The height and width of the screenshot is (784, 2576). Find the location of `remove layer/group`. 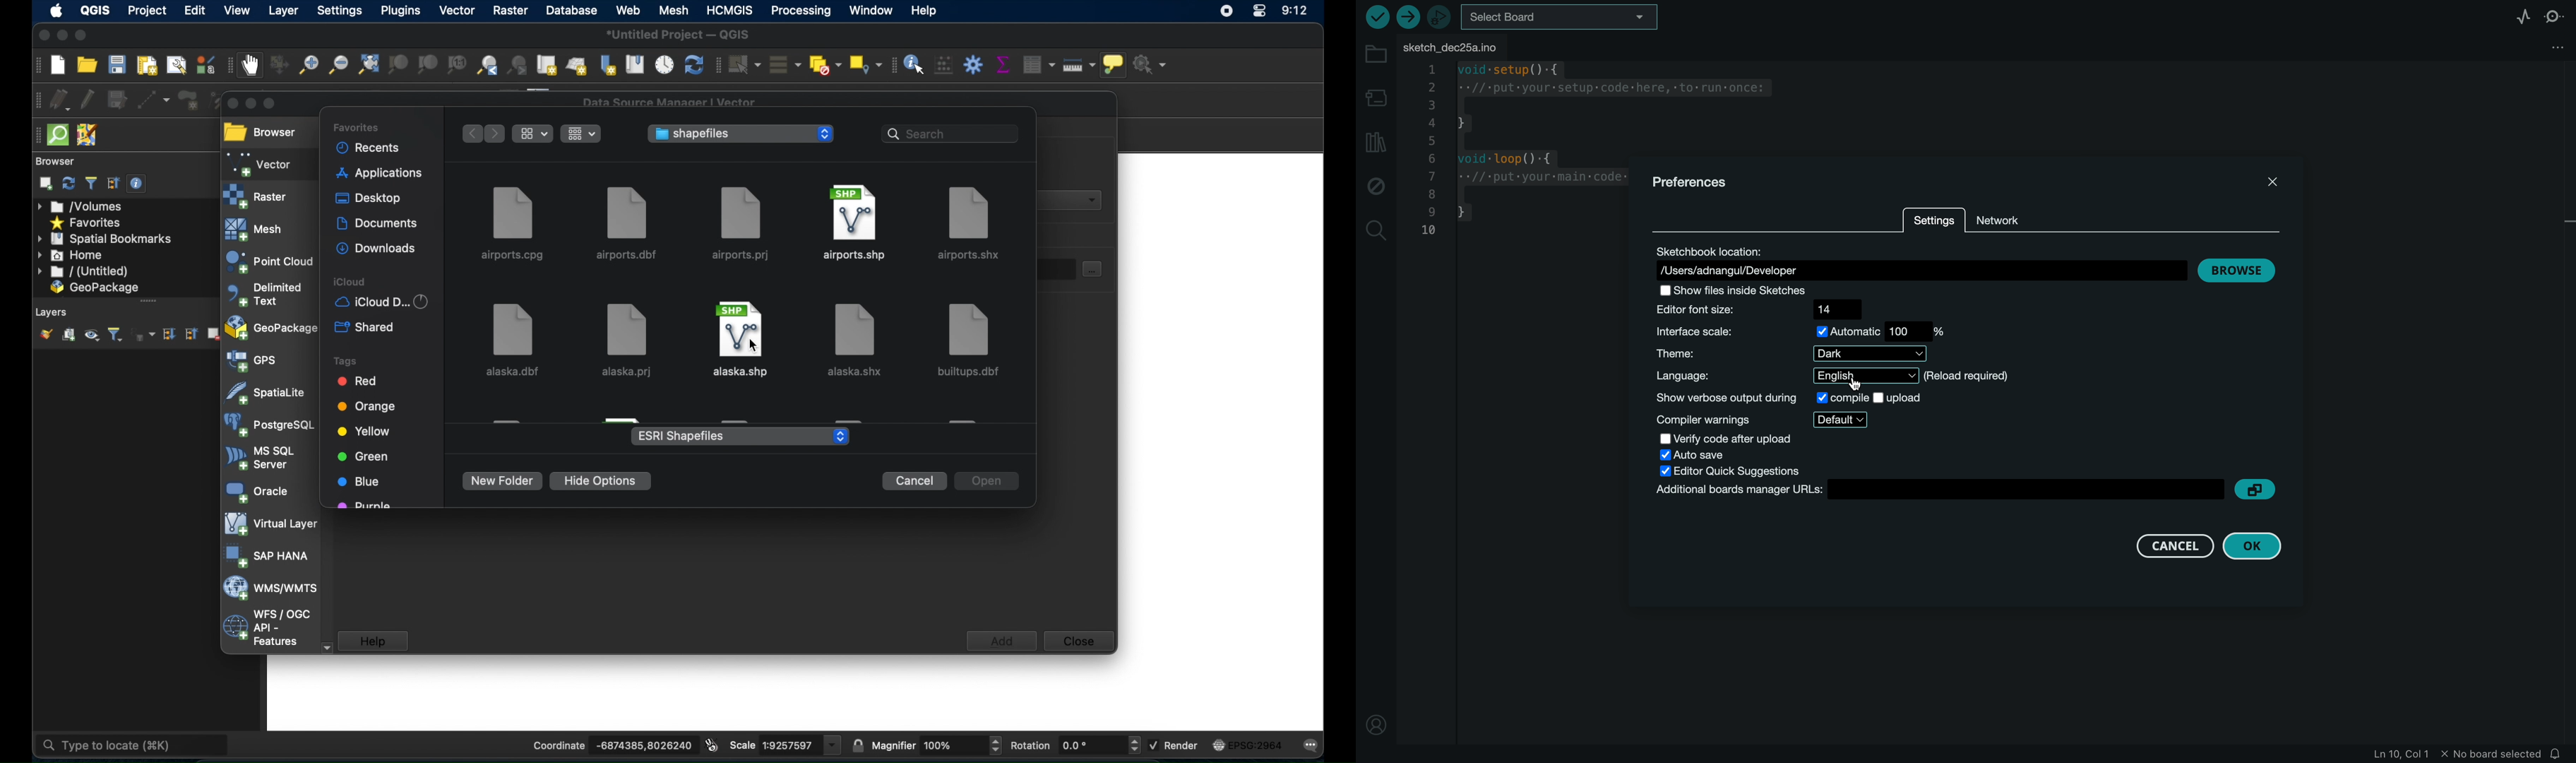

remove layer/group is located at coordinates (215, 334).